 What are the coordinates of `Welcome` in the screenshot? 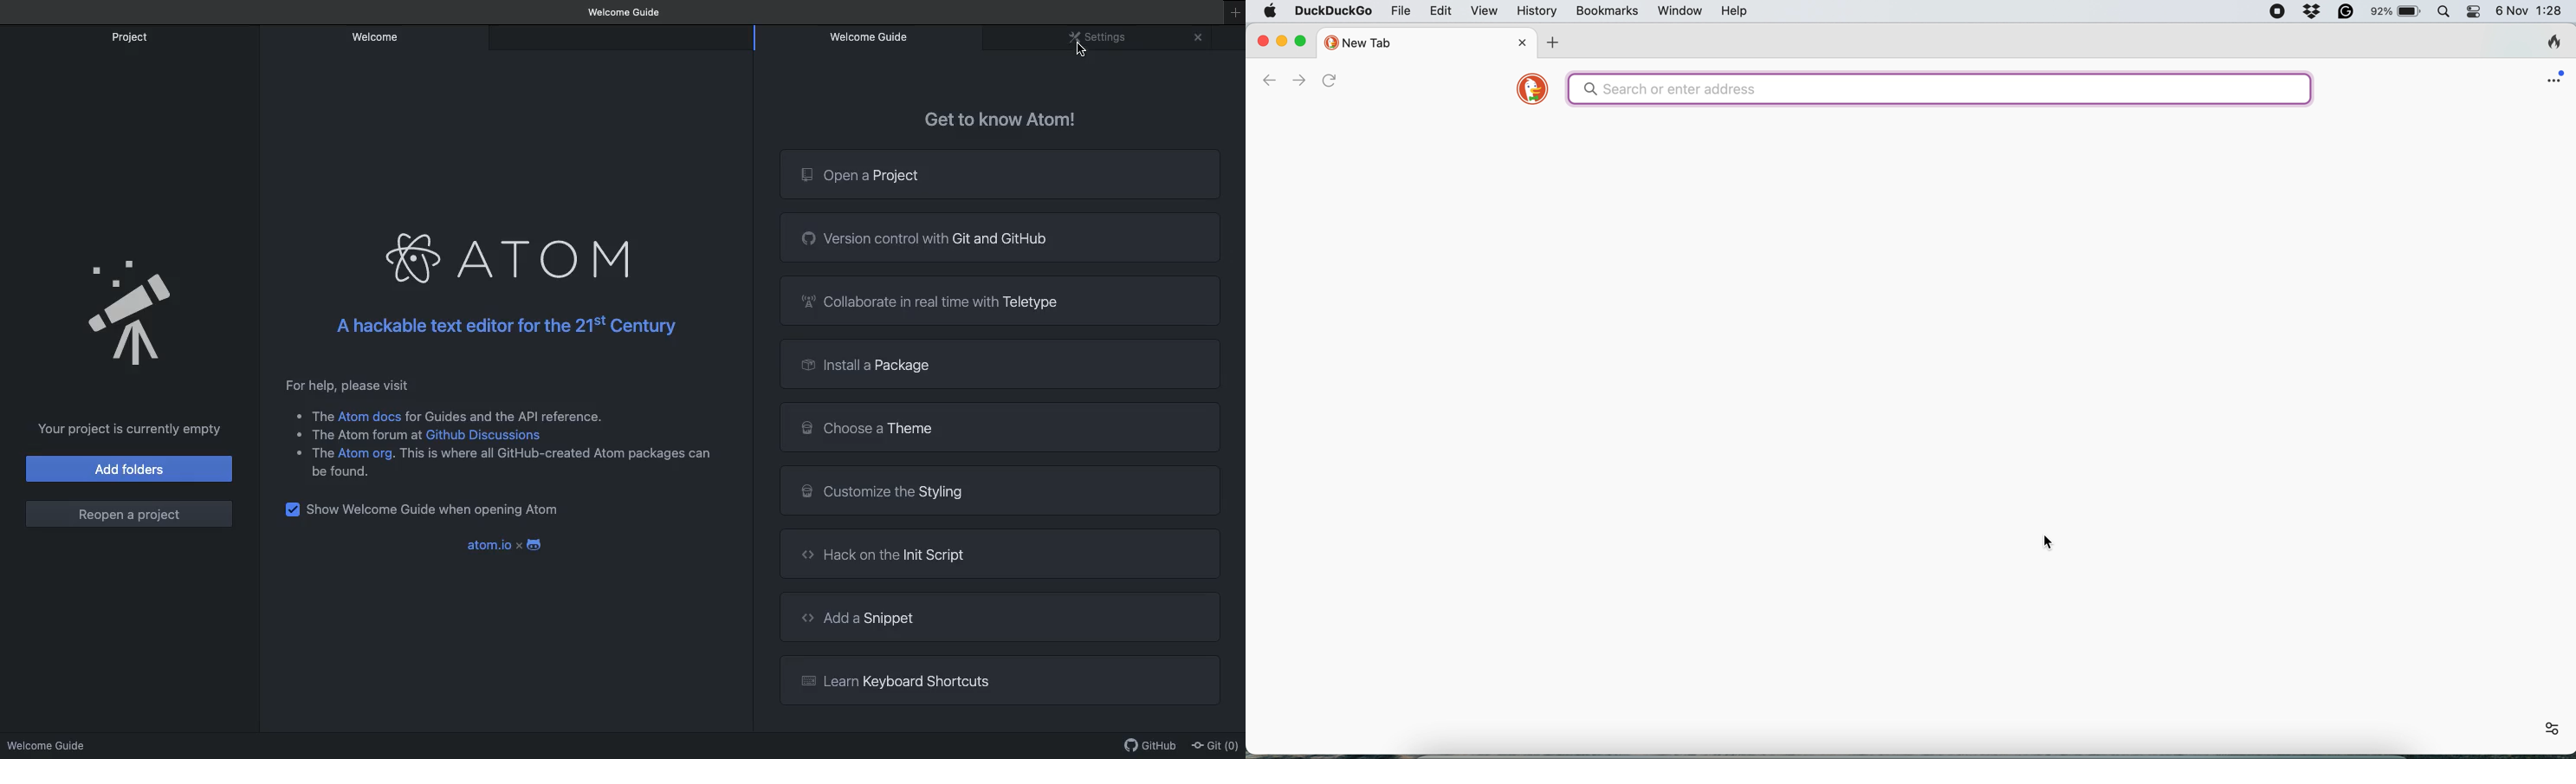 It's located at (375, 37).